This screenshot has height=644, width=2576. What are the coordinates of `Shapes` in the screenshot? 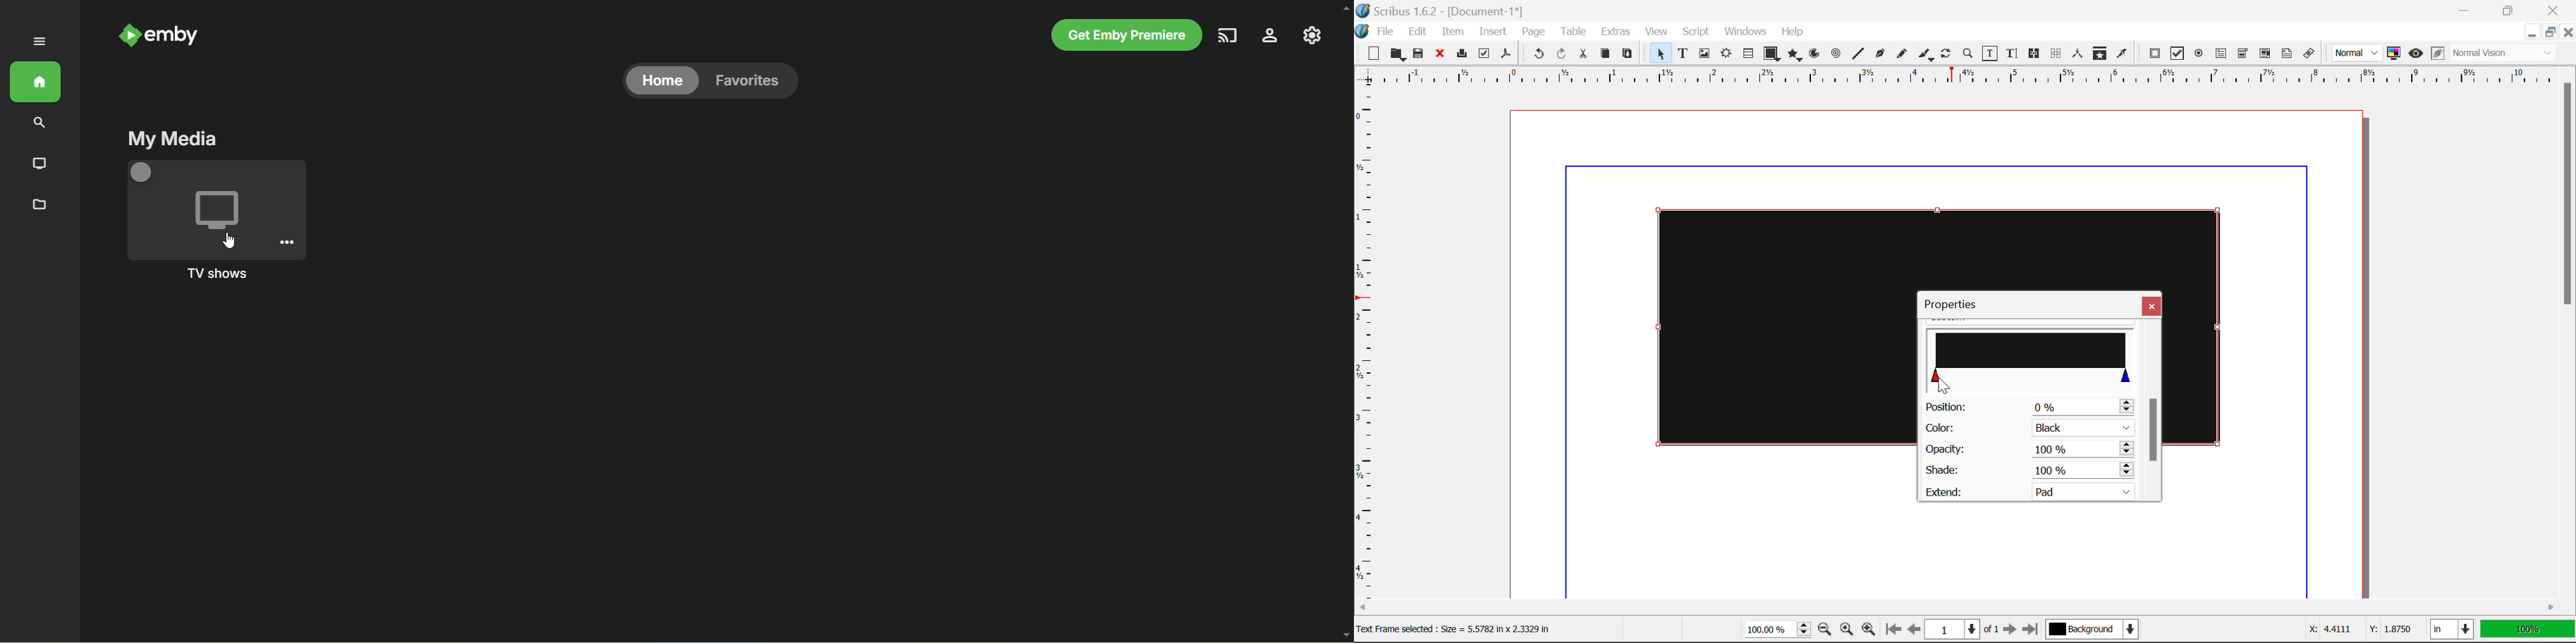 It's located at (1772, 55).